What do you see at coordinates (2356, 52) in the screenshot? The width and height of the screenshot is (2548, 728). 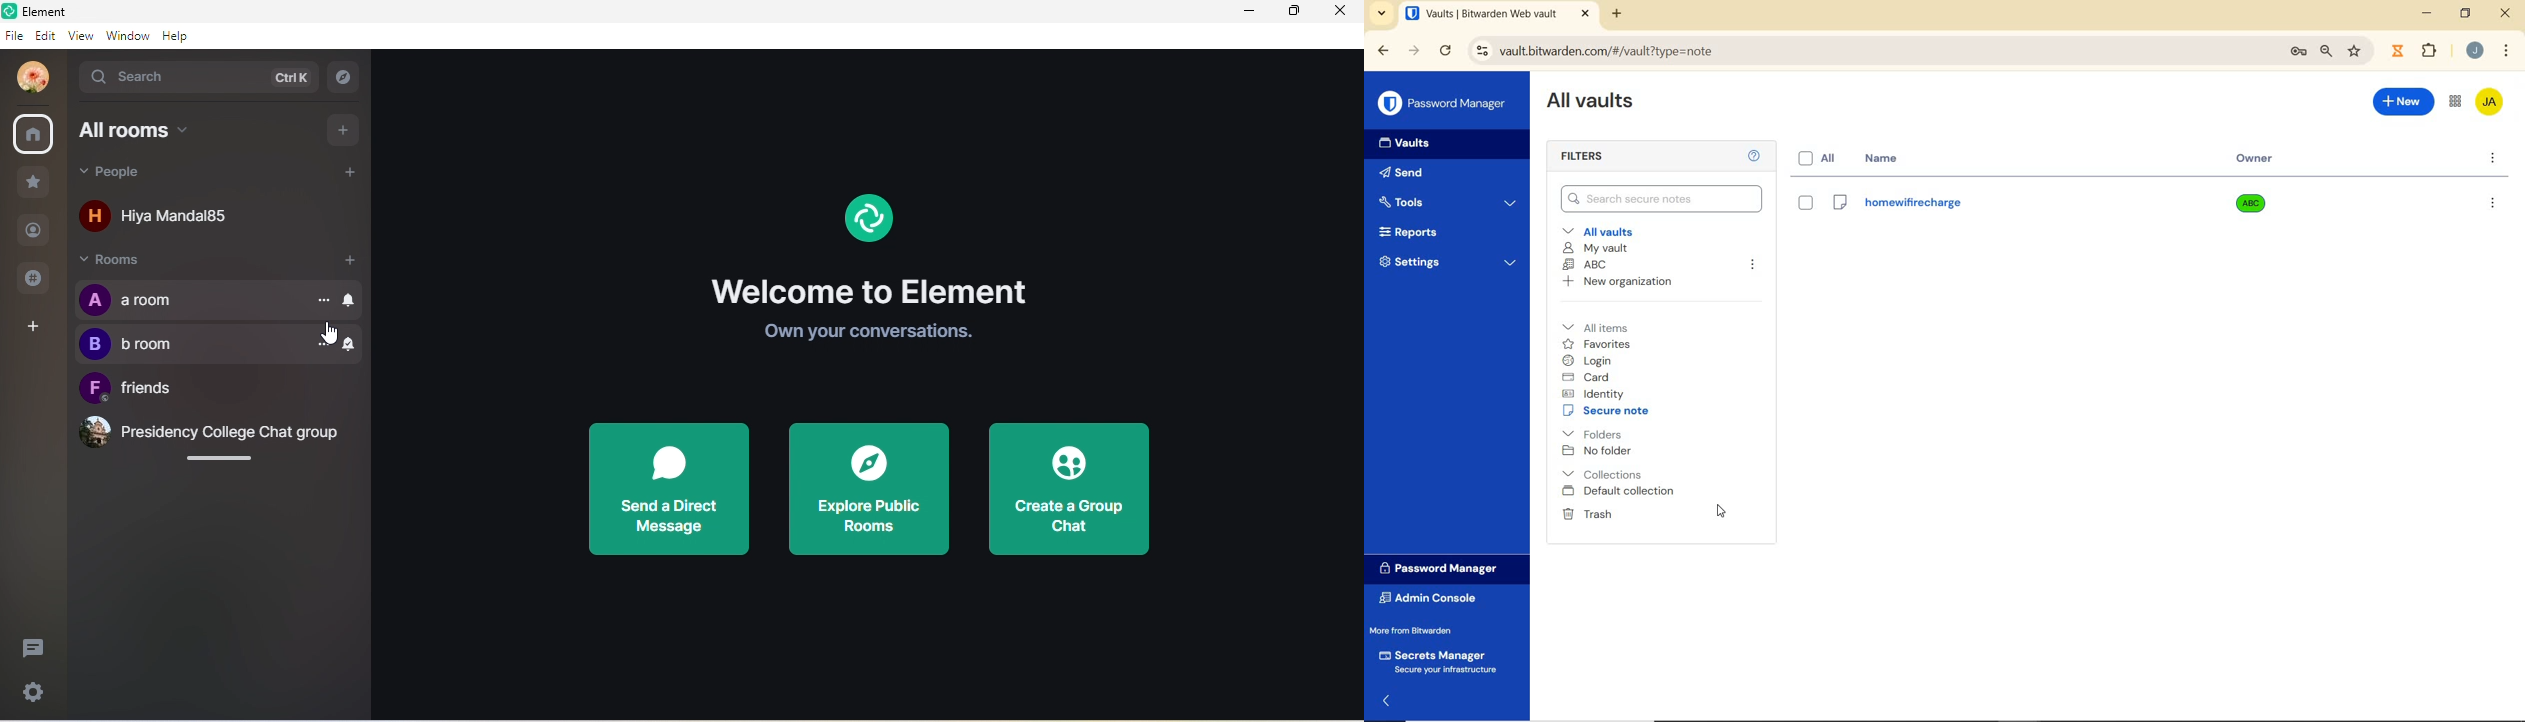 I see `bookmark` at bounding box center [2356, 52].